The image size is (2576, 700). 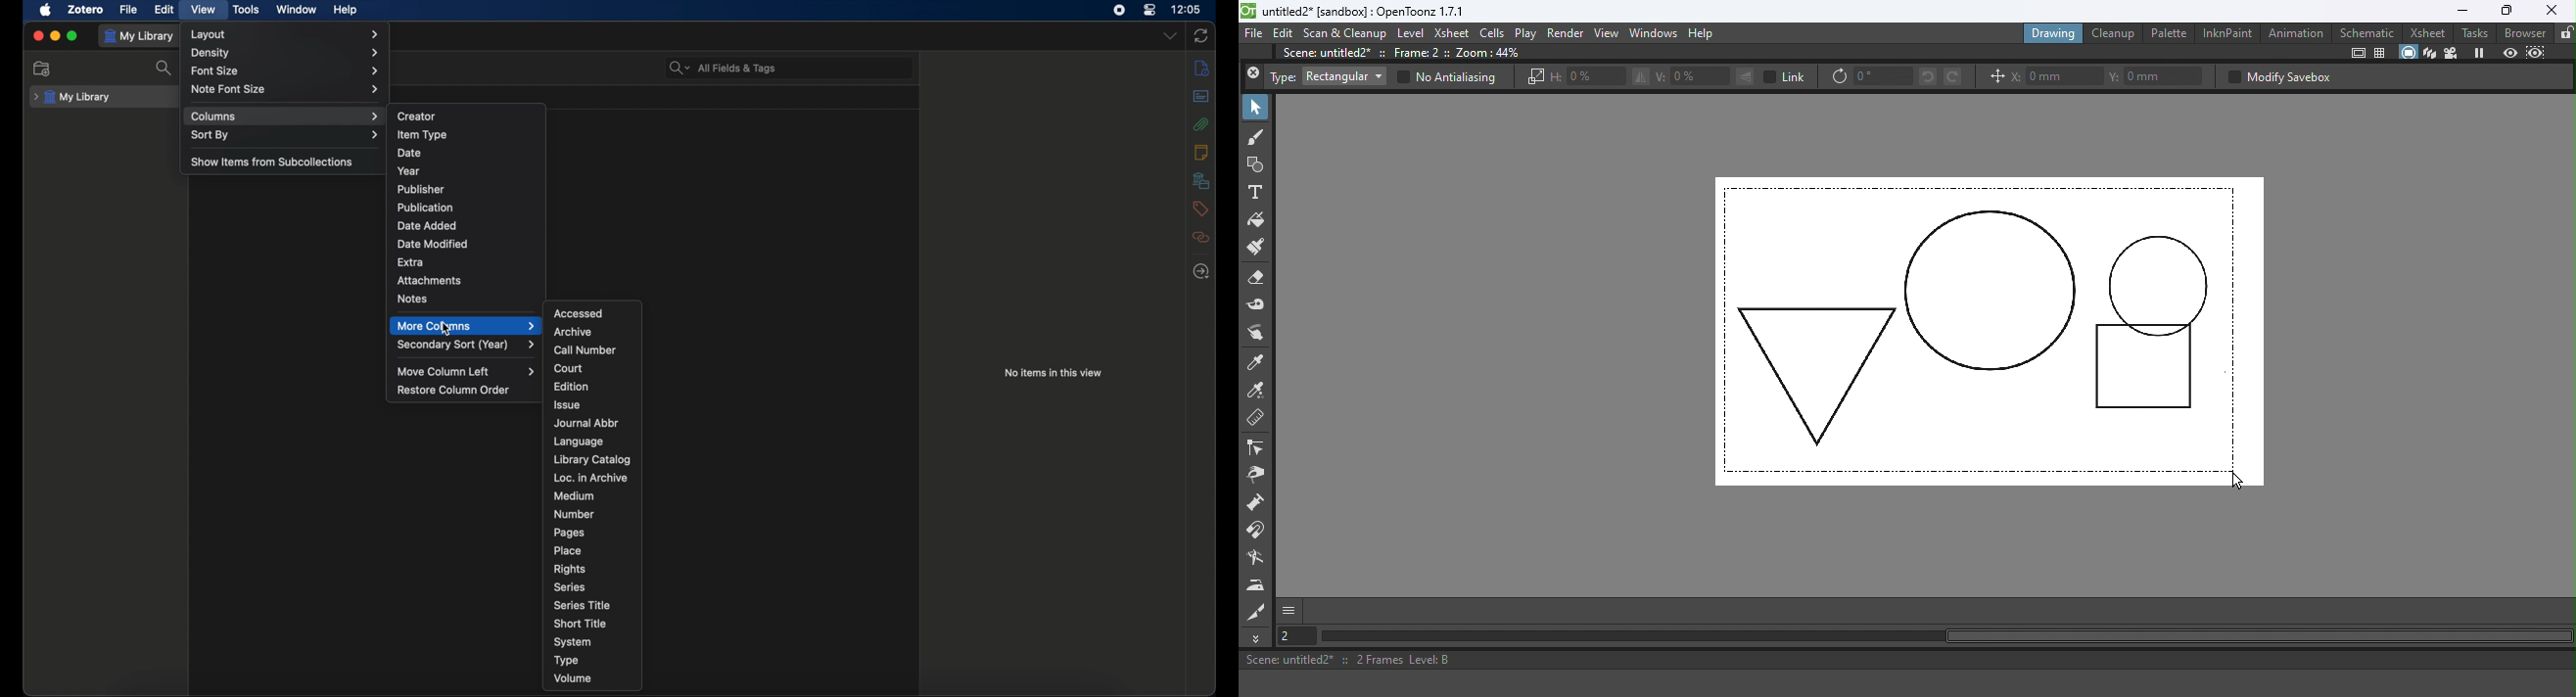 I want to click on note font size, so click(x=285, y=88).